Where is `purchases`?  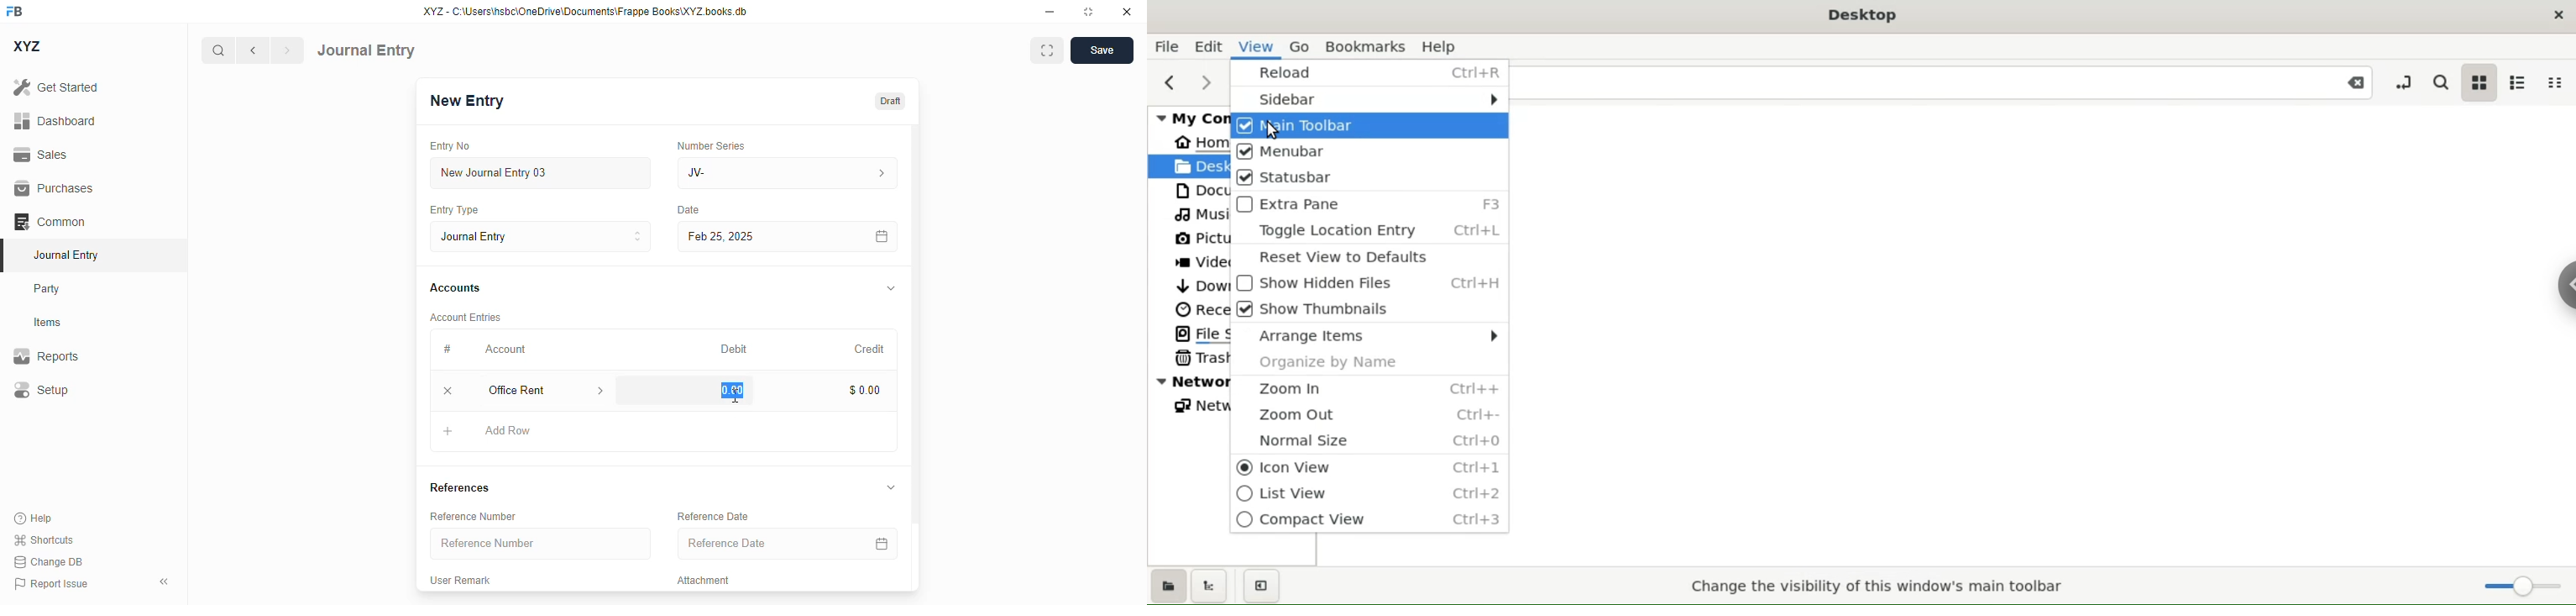
purchases is located at coordinates (55, 188).